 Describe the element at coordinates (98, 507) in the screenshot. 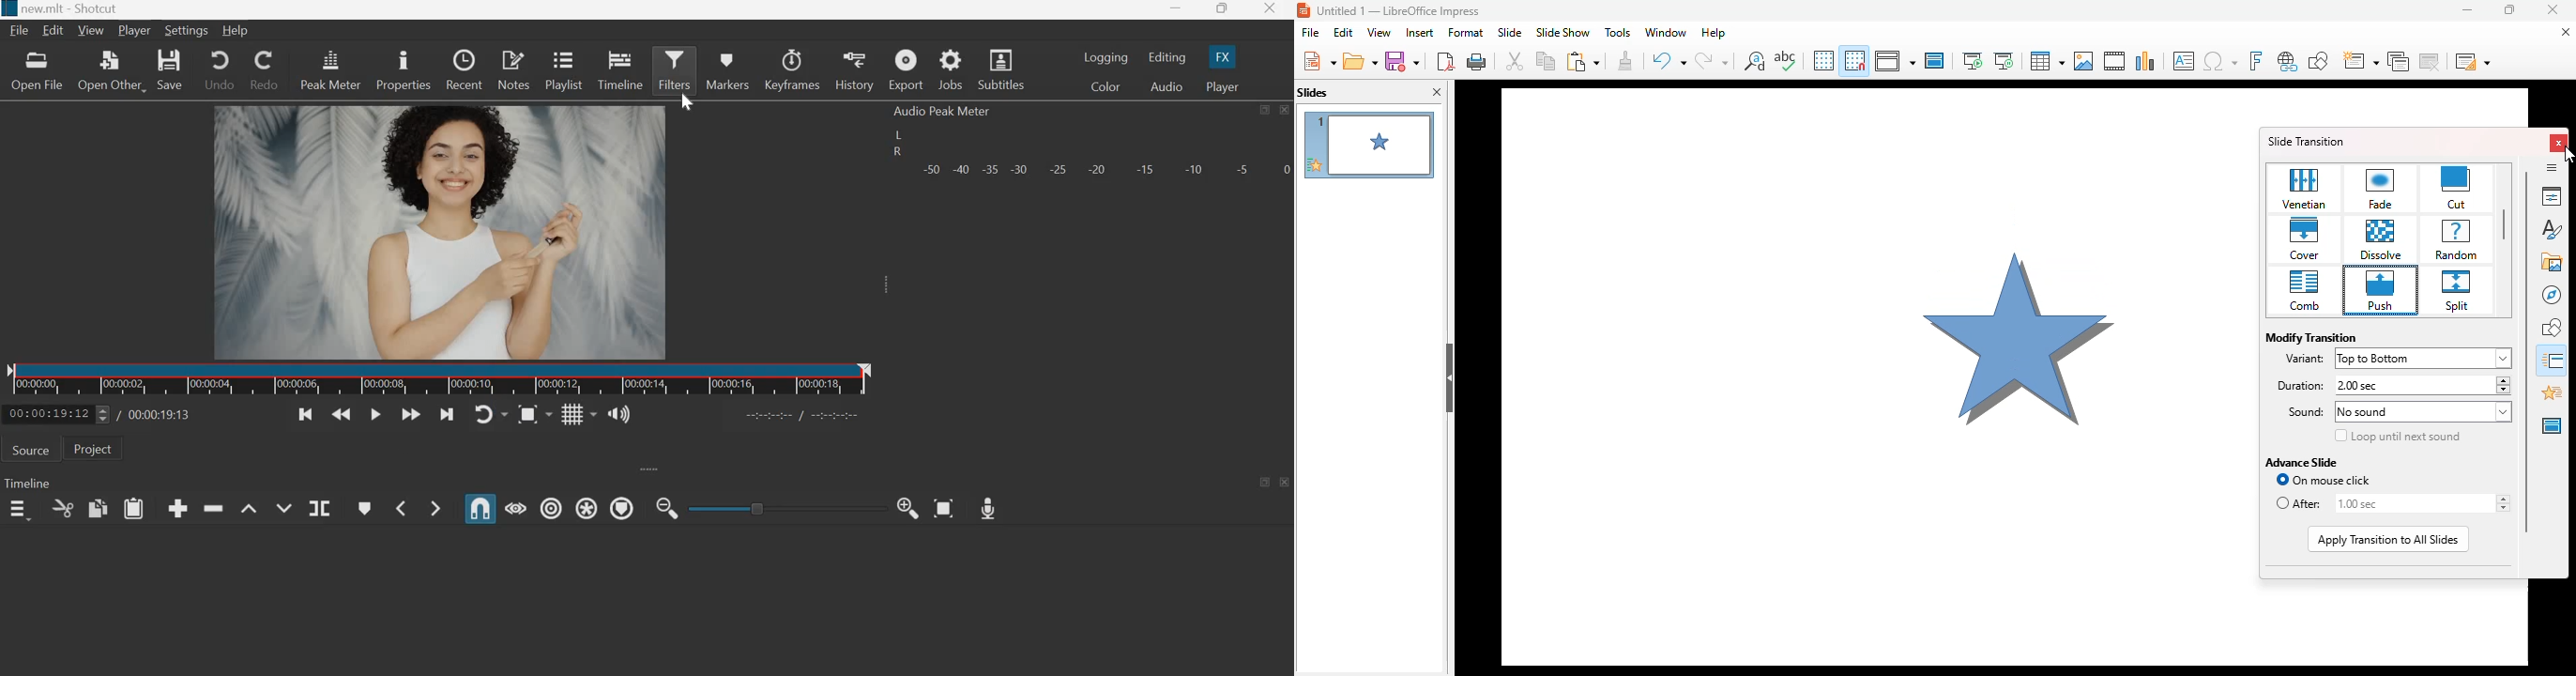

I see `copy` at that location.